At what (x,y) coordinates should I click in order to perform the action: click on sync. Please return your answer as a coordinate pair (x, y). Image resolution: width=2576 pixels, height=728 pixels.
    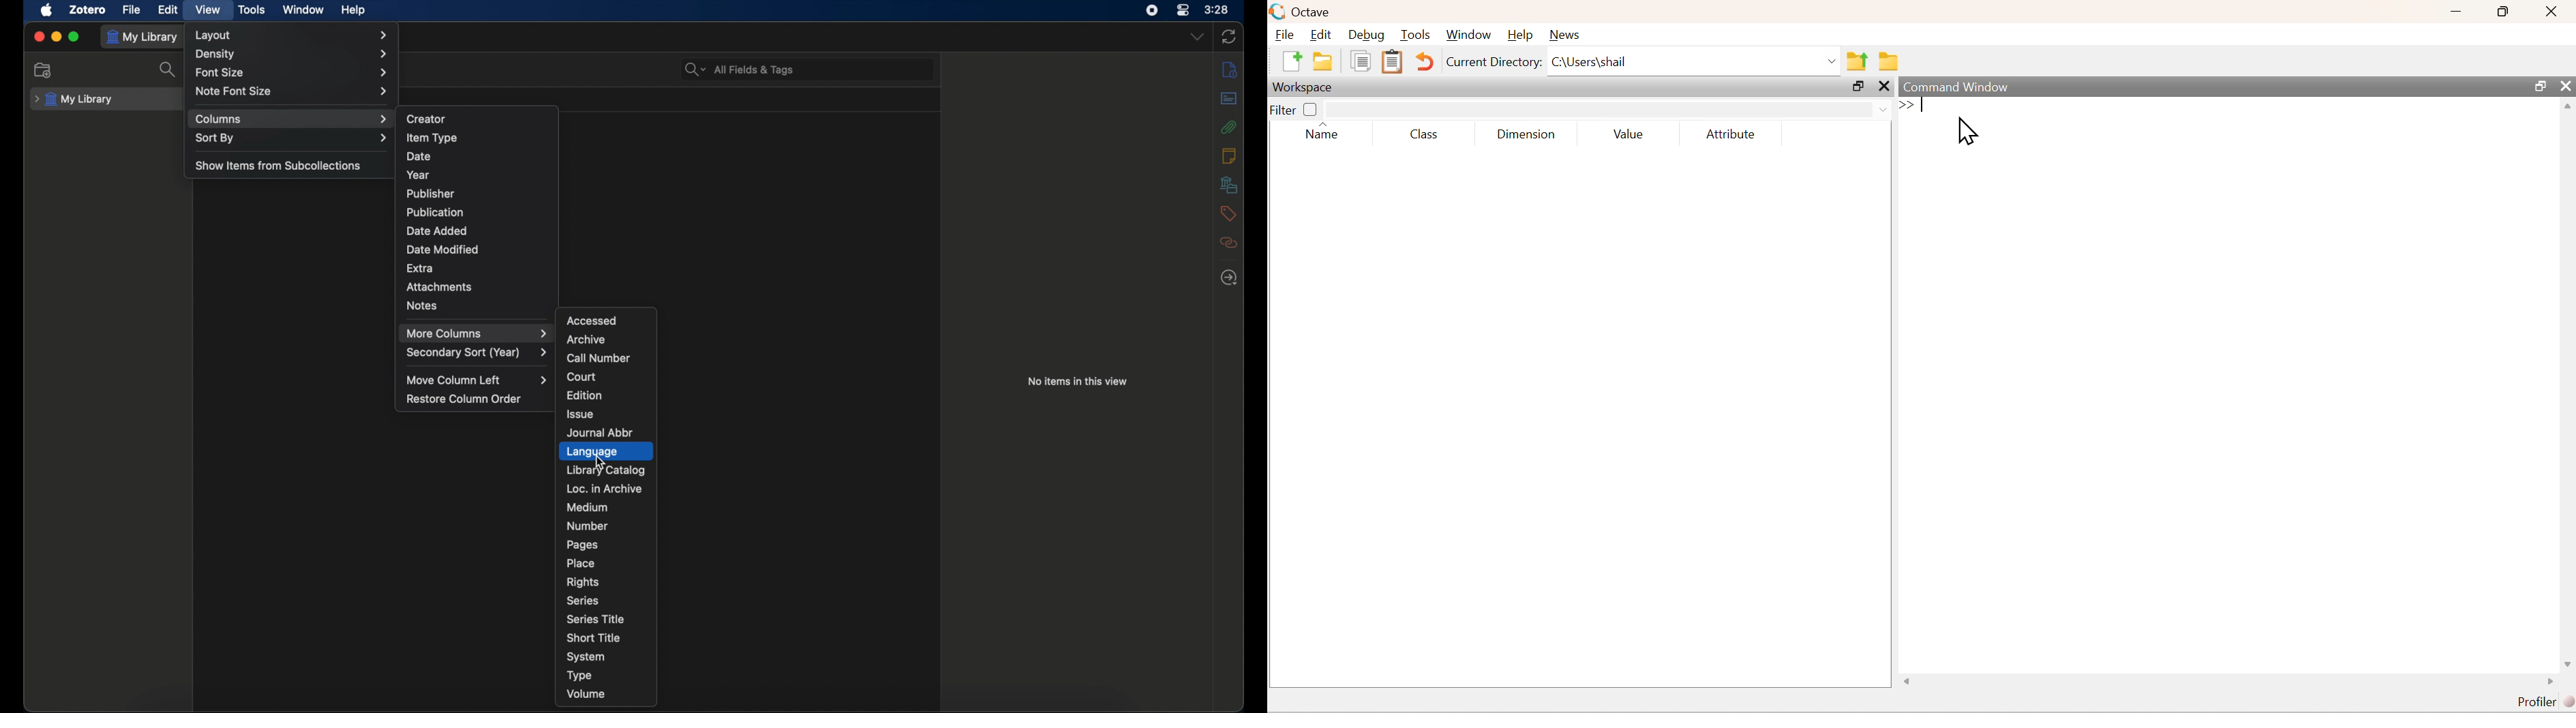
    Looking at the image, I should click on (1229, 36).